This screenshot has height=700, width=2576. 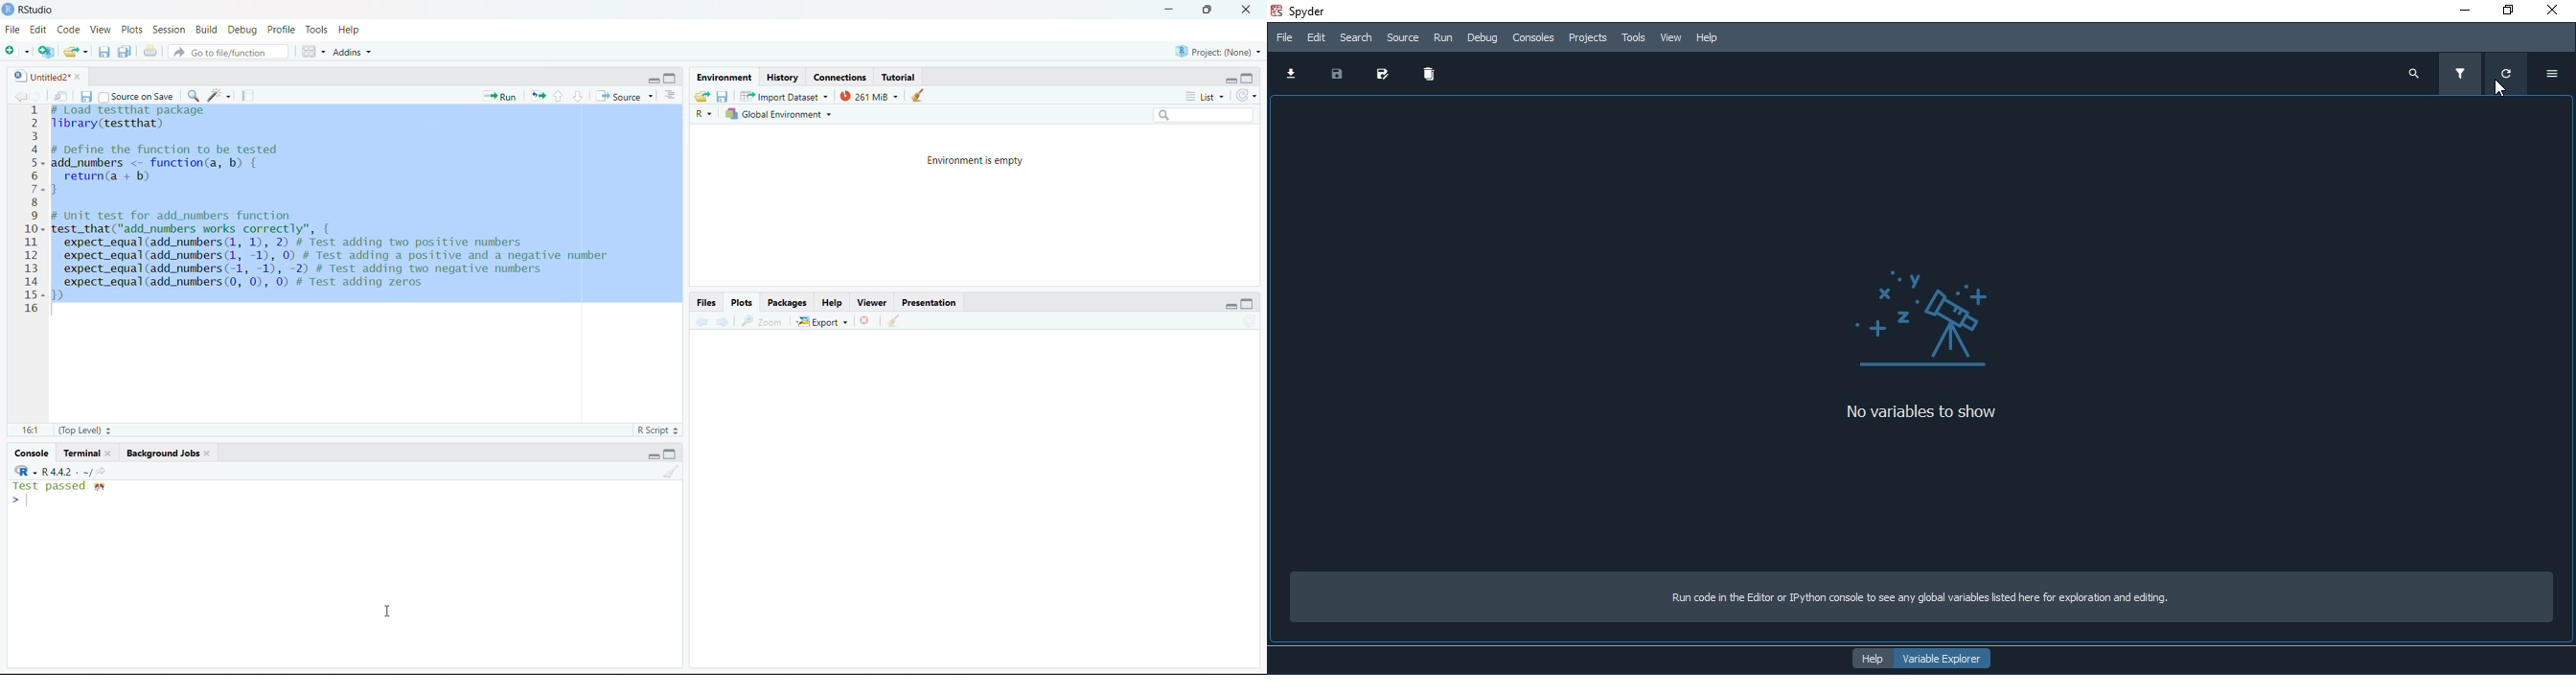 What do you see at coordinates (136, 97) in the screenshot?
I see `Source on save` at bounding box center [136, 97].